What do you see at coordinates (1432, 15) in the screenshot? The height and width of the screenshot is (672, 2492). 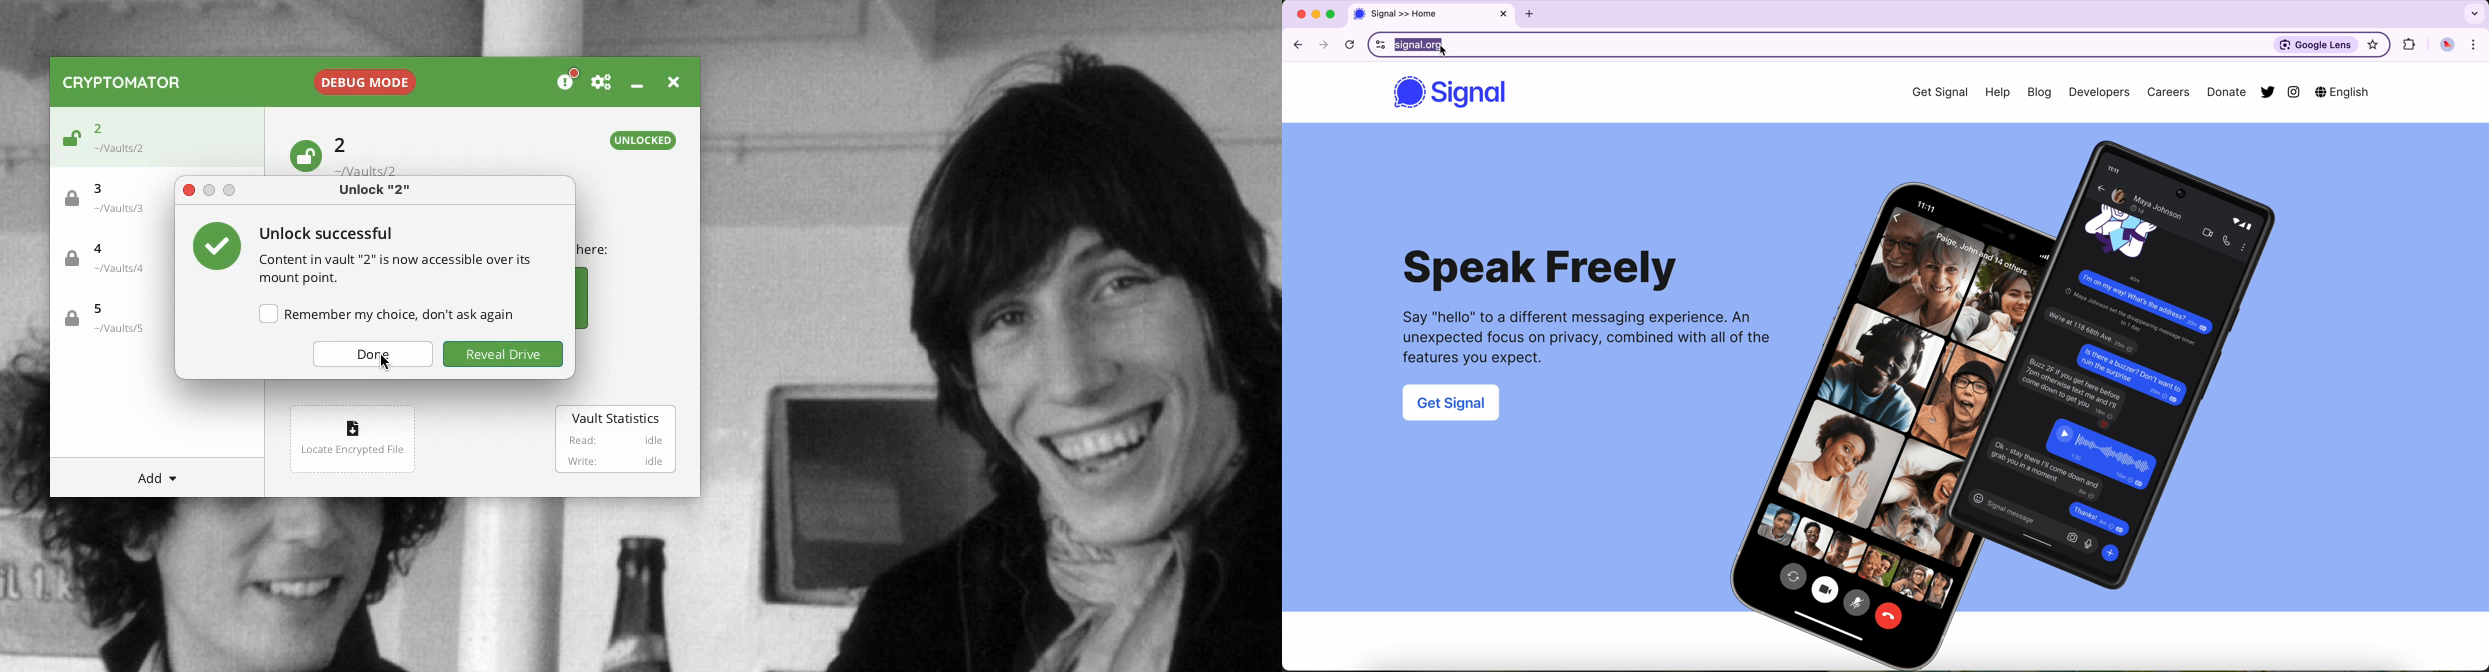 I see `tab` at bounding box center [1432, 15].